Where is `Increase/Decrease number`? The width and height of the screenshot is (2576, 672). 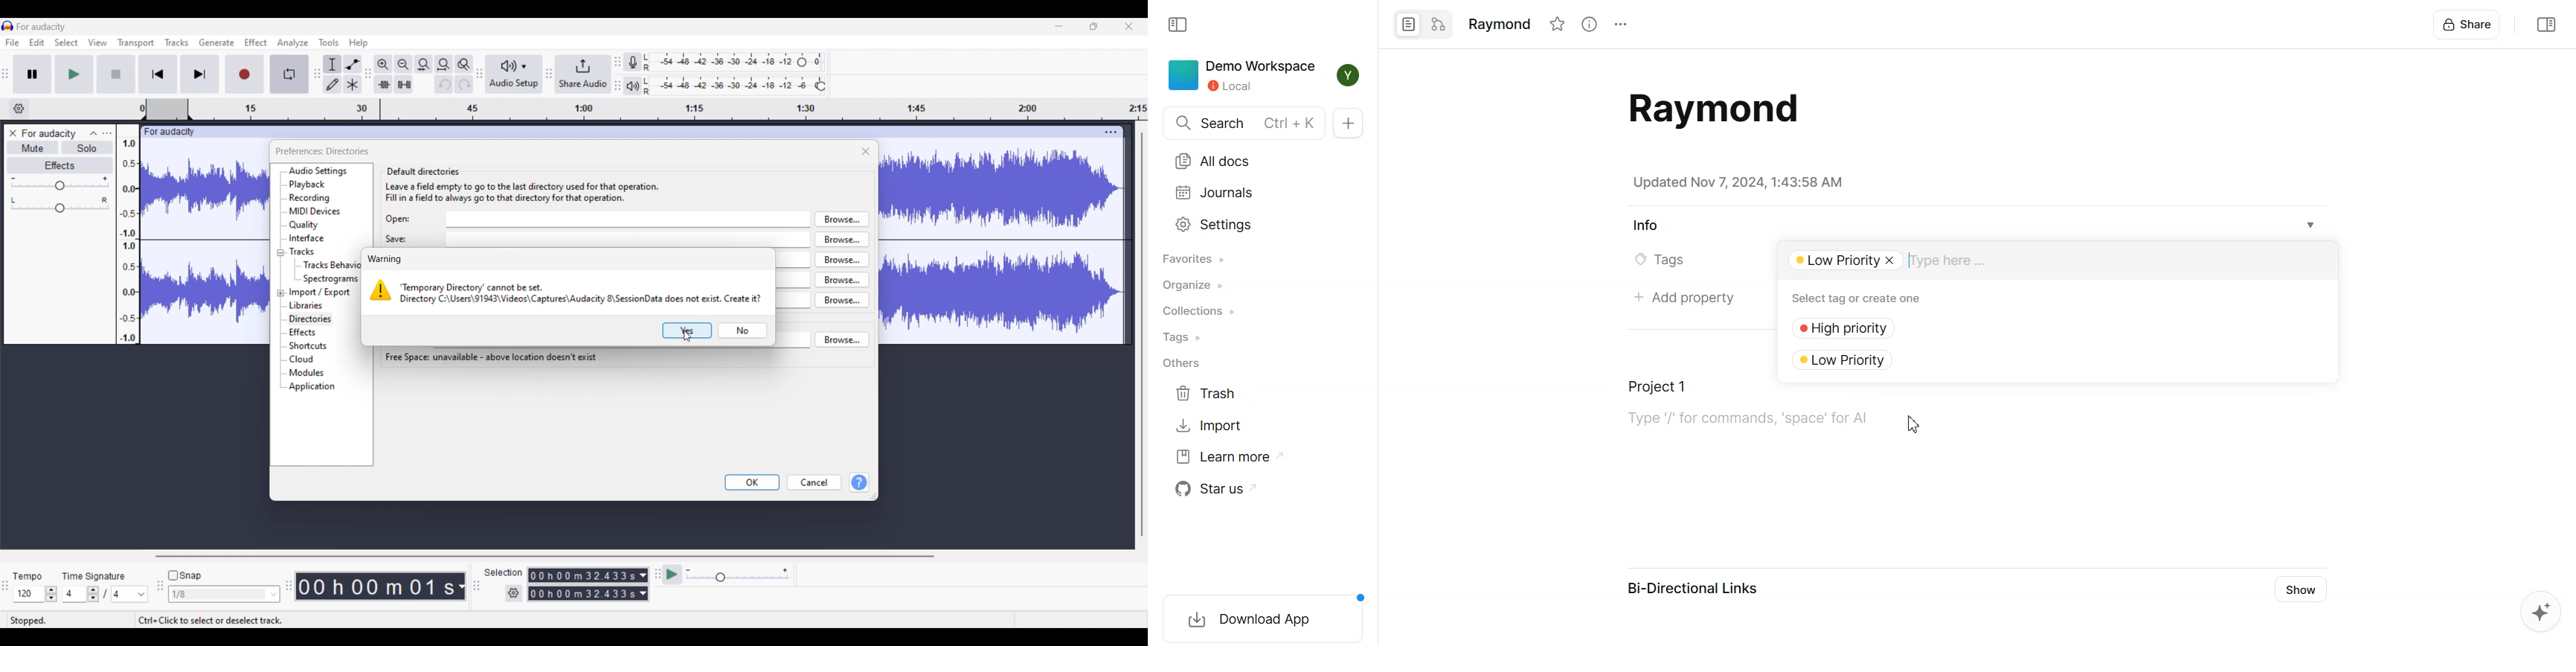 Increase/Decrease number is located at coordinates (93, 594).